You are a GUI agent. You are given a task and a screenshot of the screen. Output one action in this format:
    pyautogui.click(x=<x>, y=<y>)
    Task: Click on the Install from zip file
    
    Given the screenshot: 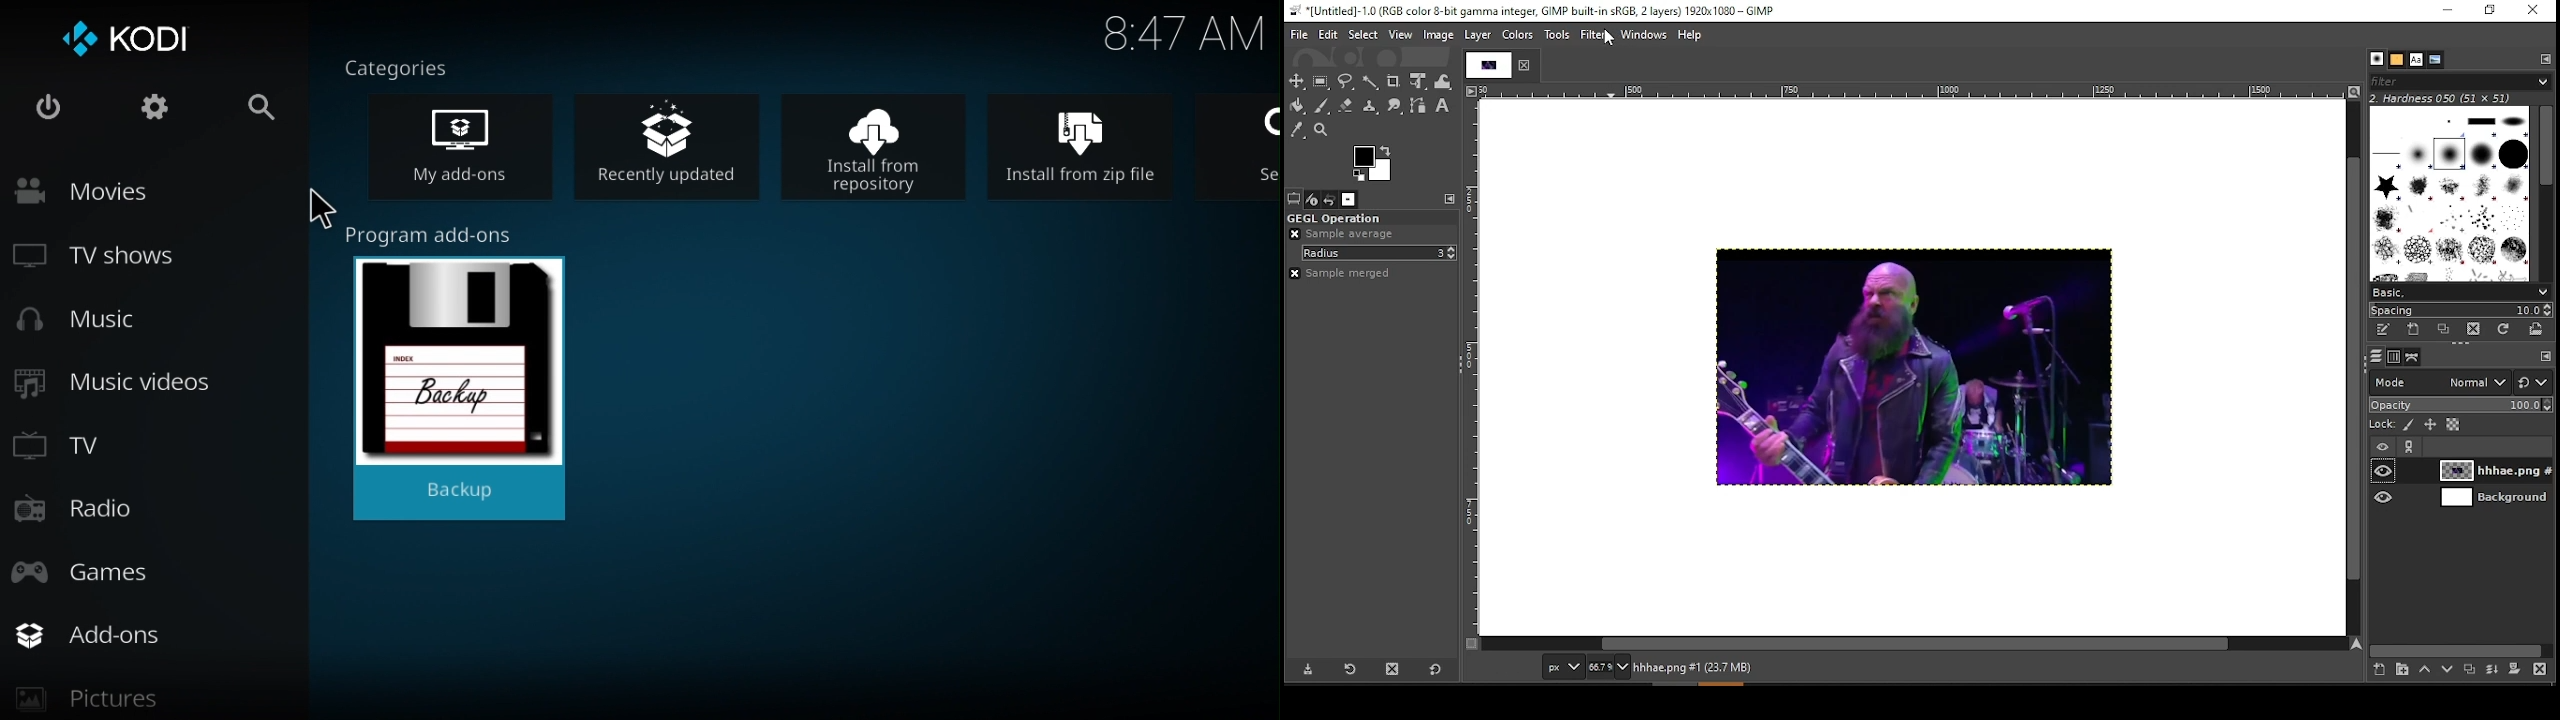 What is the action you would take?
    pyautogui.click(x=1095, y=144)
    